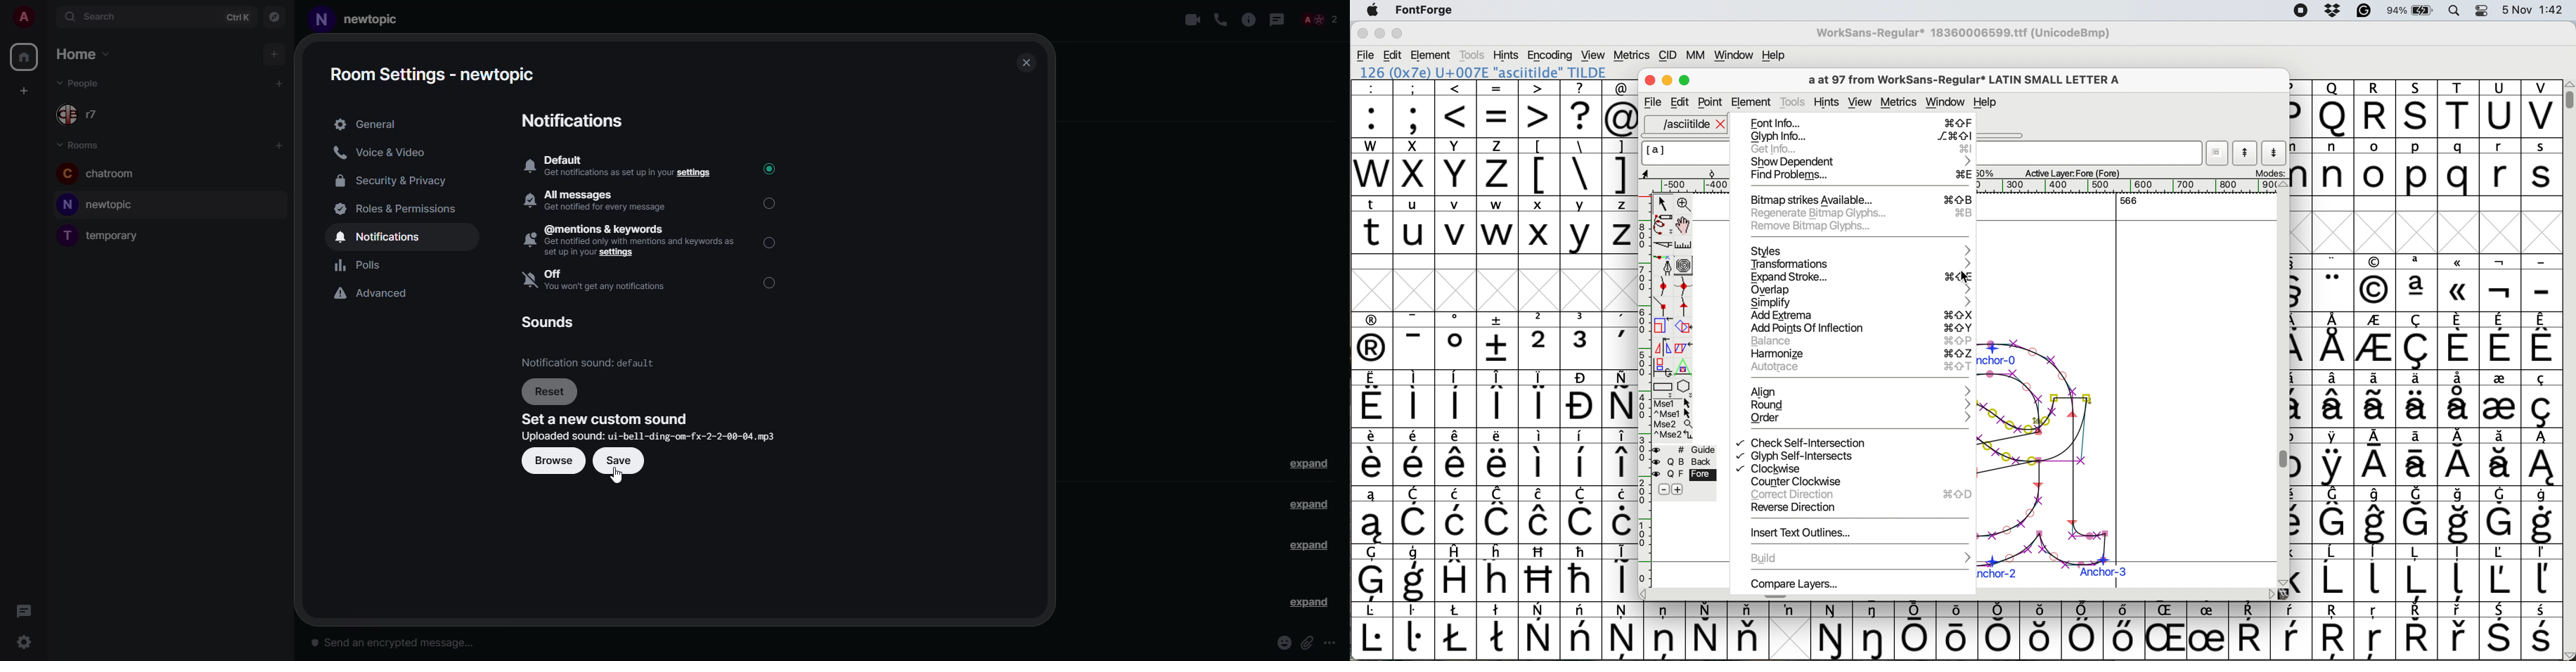 The width and height of the screenshot is (2576, 672). Describe the element at coordinates (369, 124) in the screenshot. I see `general` at that location.